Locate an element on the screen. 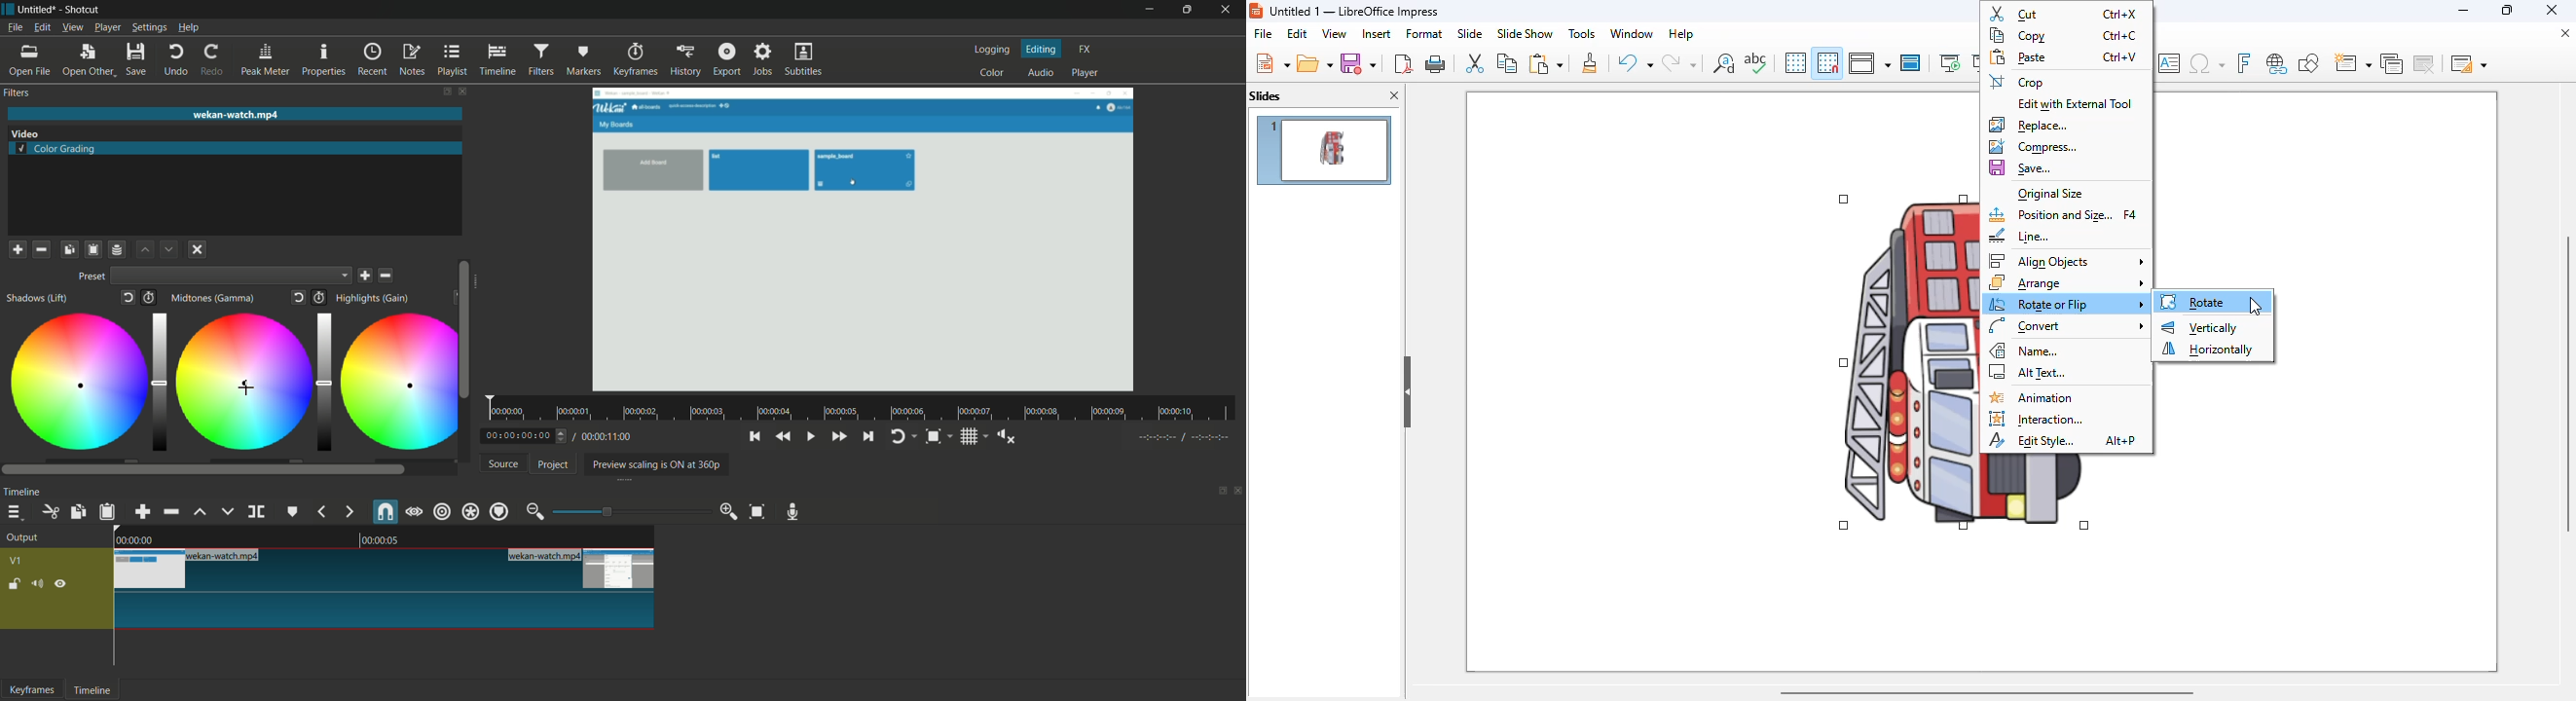 The width and height of the screenshot is (2576, 728). overwrite is located at coordinates (227, 511).